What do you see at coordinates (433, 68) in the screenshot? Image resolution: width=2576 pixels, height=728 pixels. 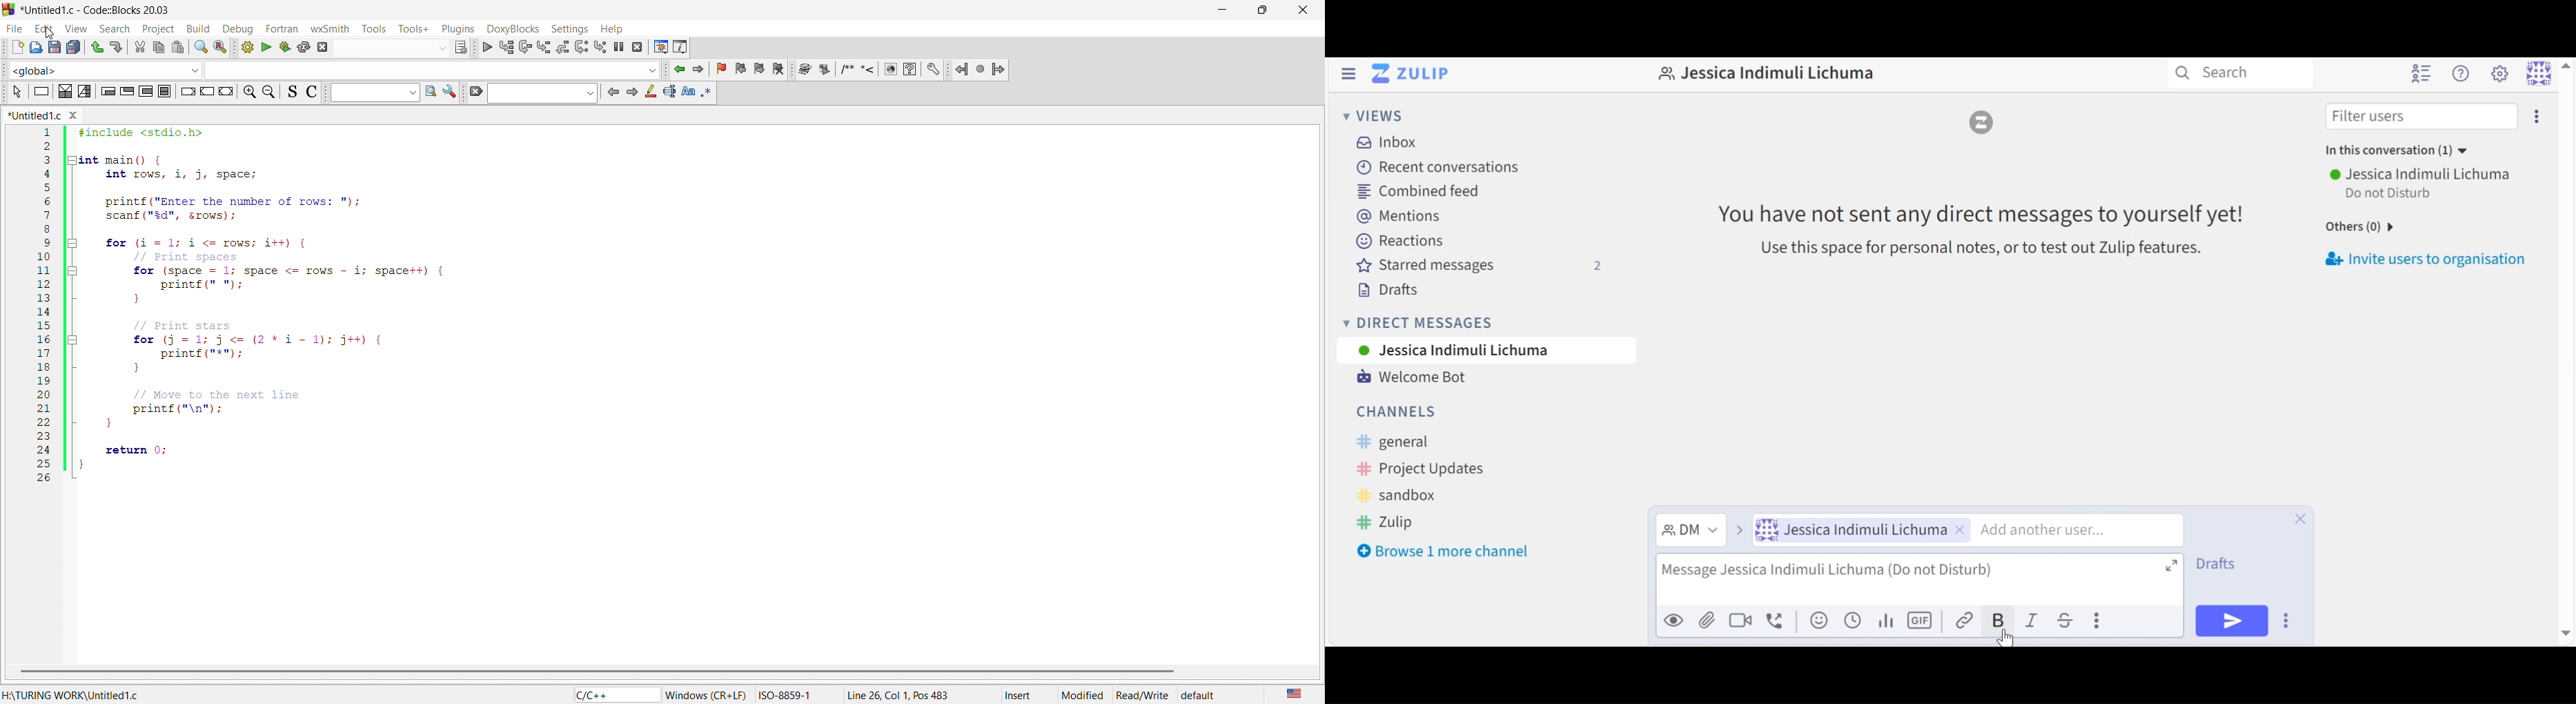 I see `input box` at bounding box center [433, 68].